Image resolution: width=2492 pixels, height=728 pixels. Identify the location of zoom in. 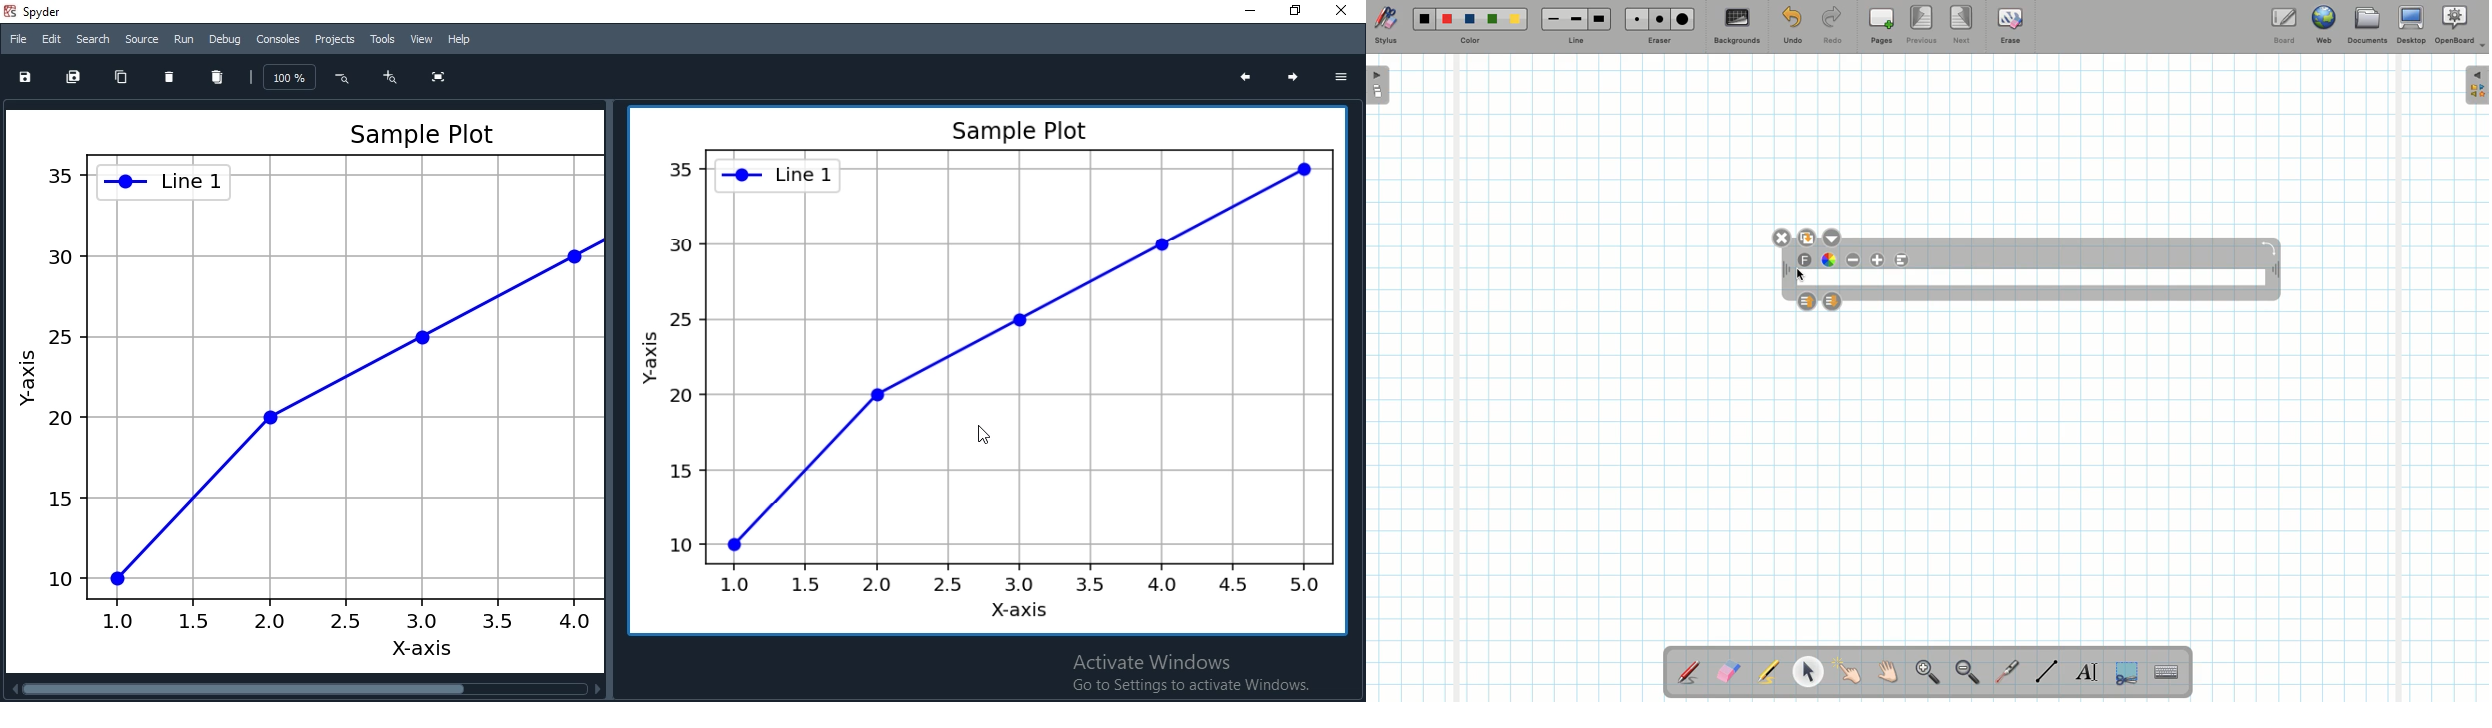
(391, 77).